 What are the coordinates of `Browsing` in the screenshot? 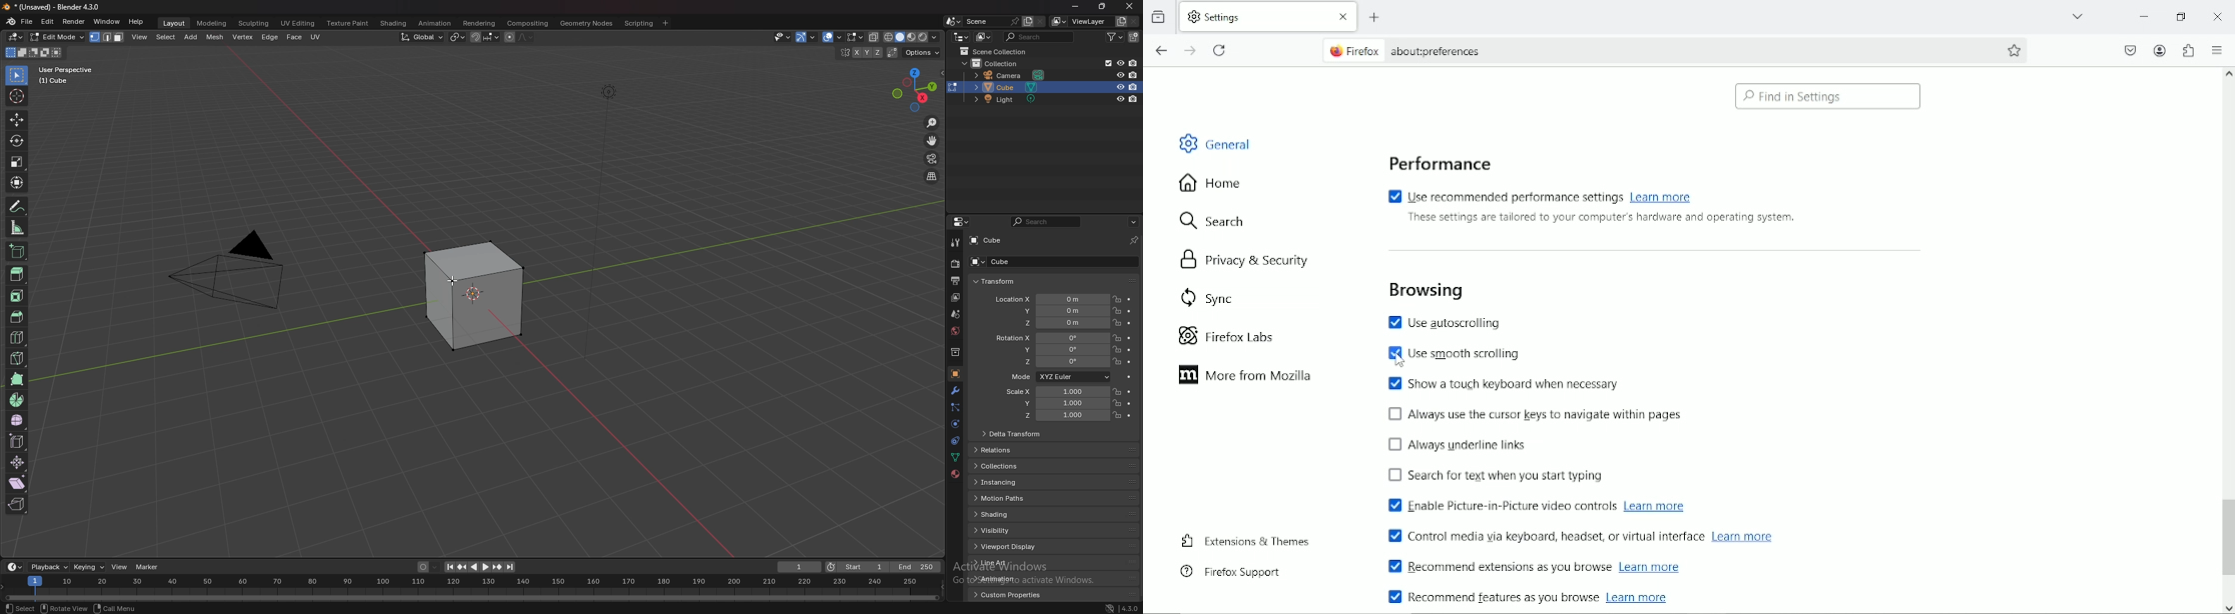 It's located at (1425, 288).